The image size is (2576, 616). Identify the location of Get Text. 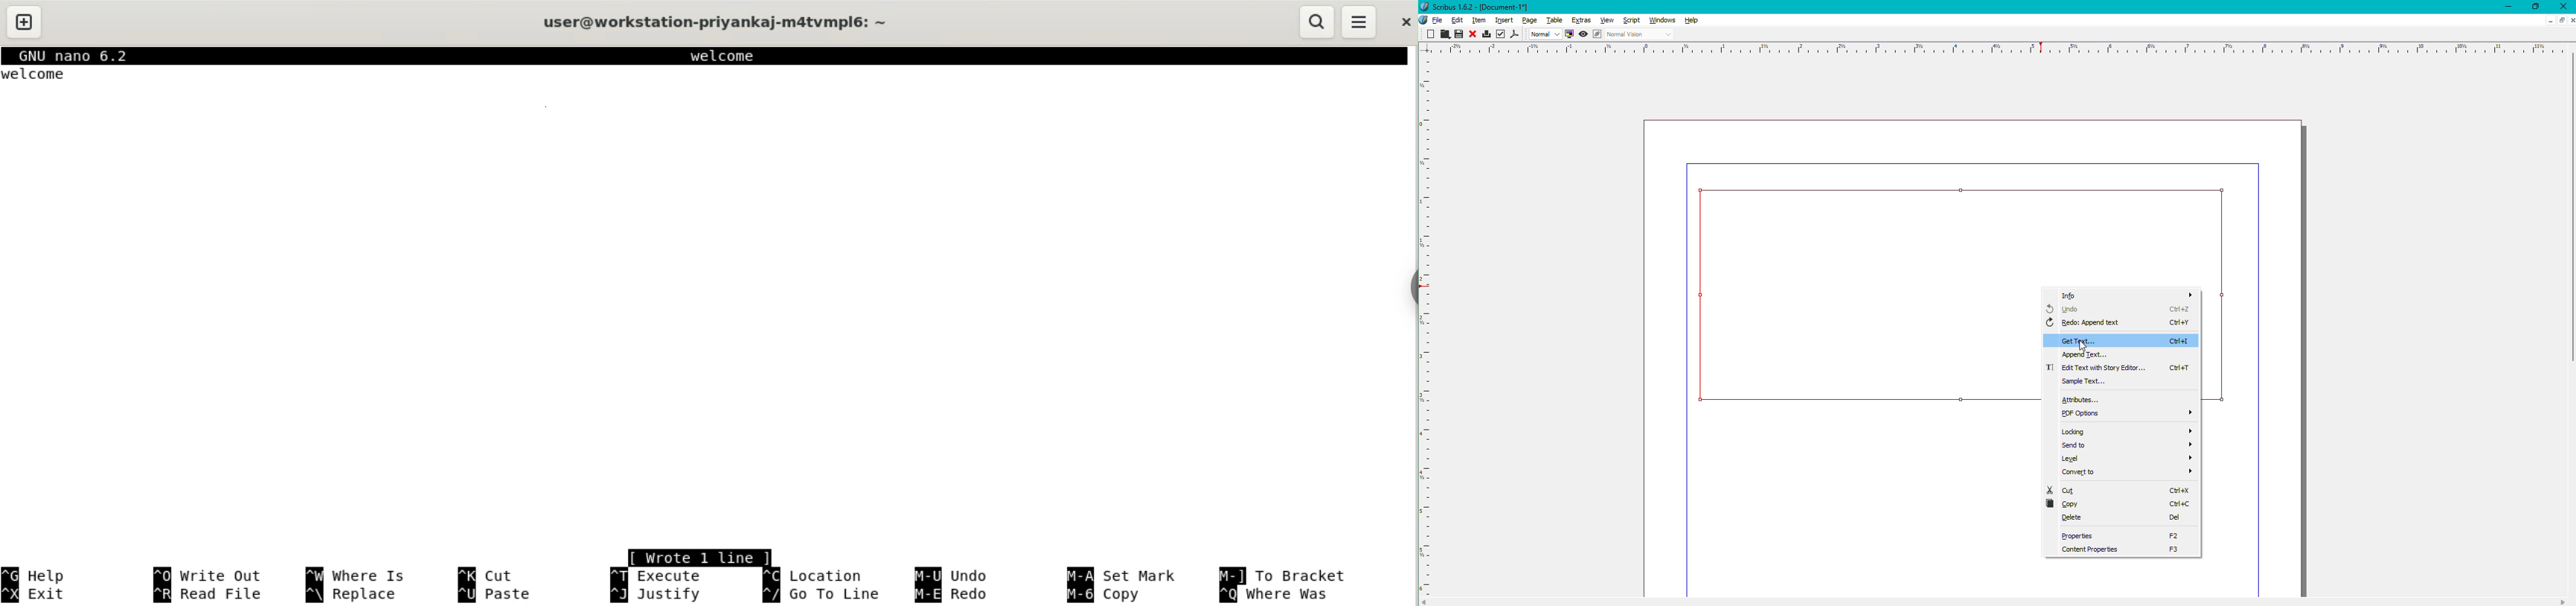
(2118, 340).